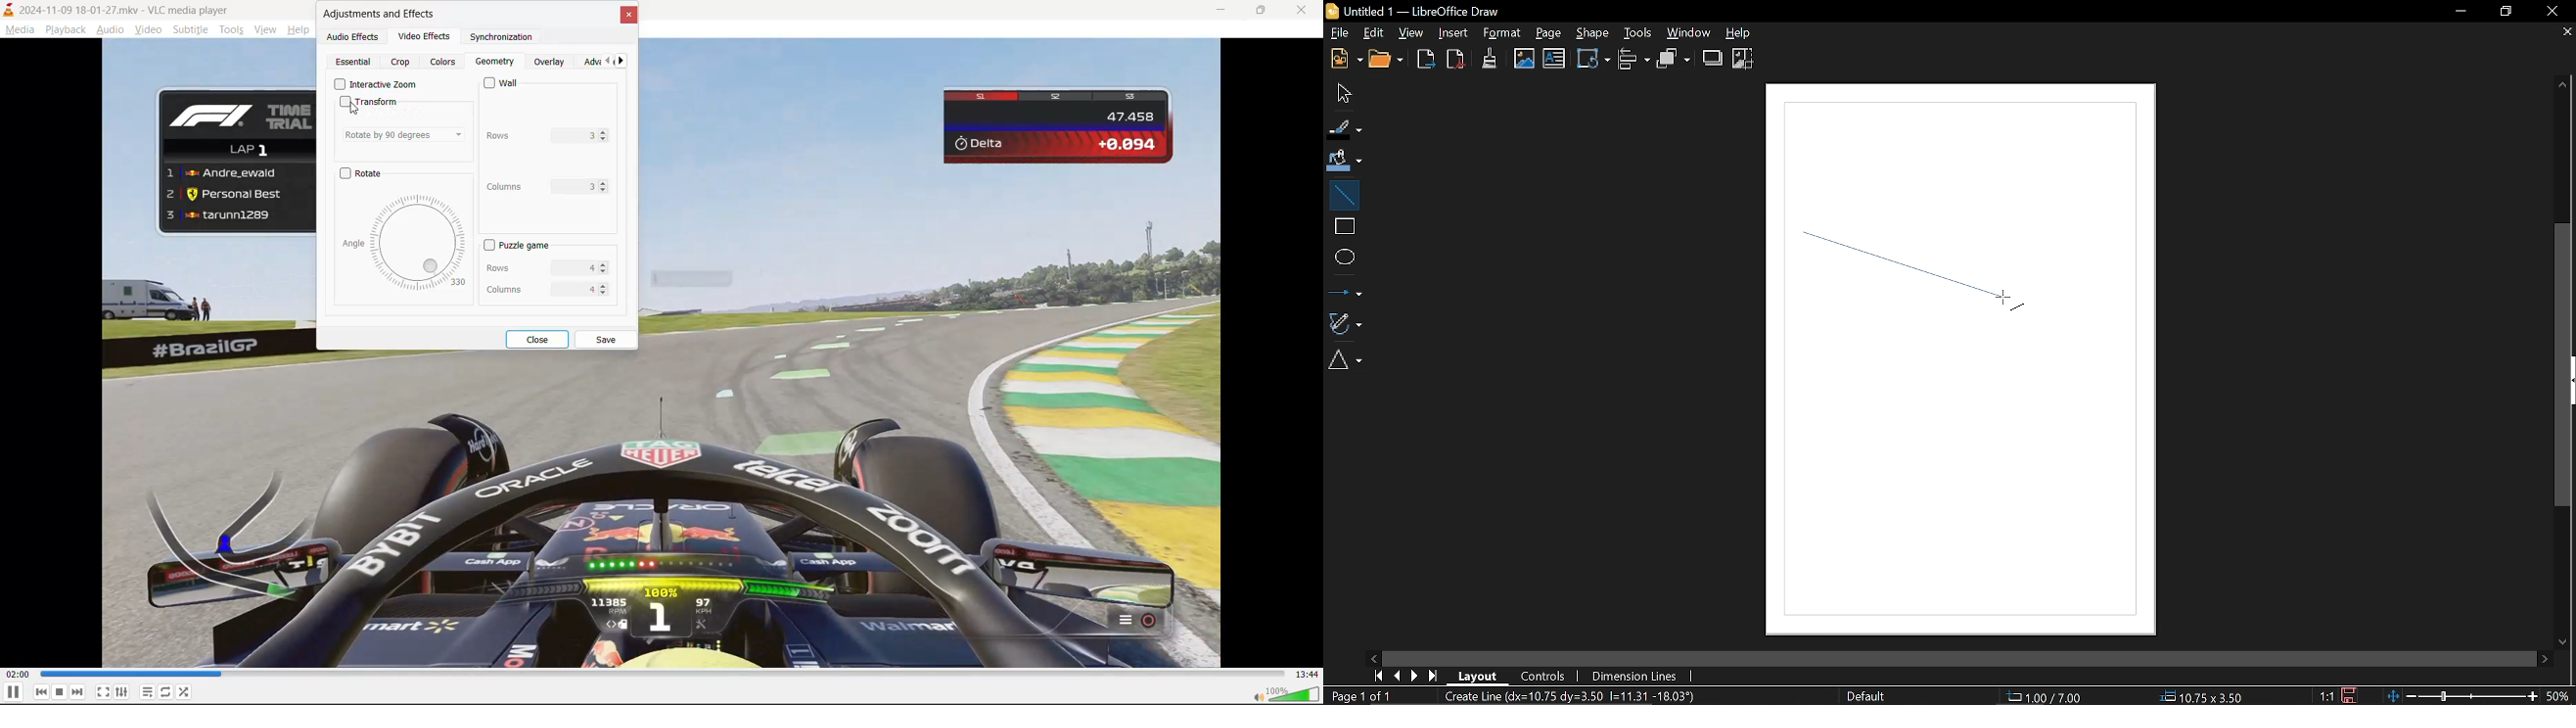 This screenshot has height=728, width=2576. Describe the element at coordinates (1426, 61) in the screenshot. I see `Export` at that location.